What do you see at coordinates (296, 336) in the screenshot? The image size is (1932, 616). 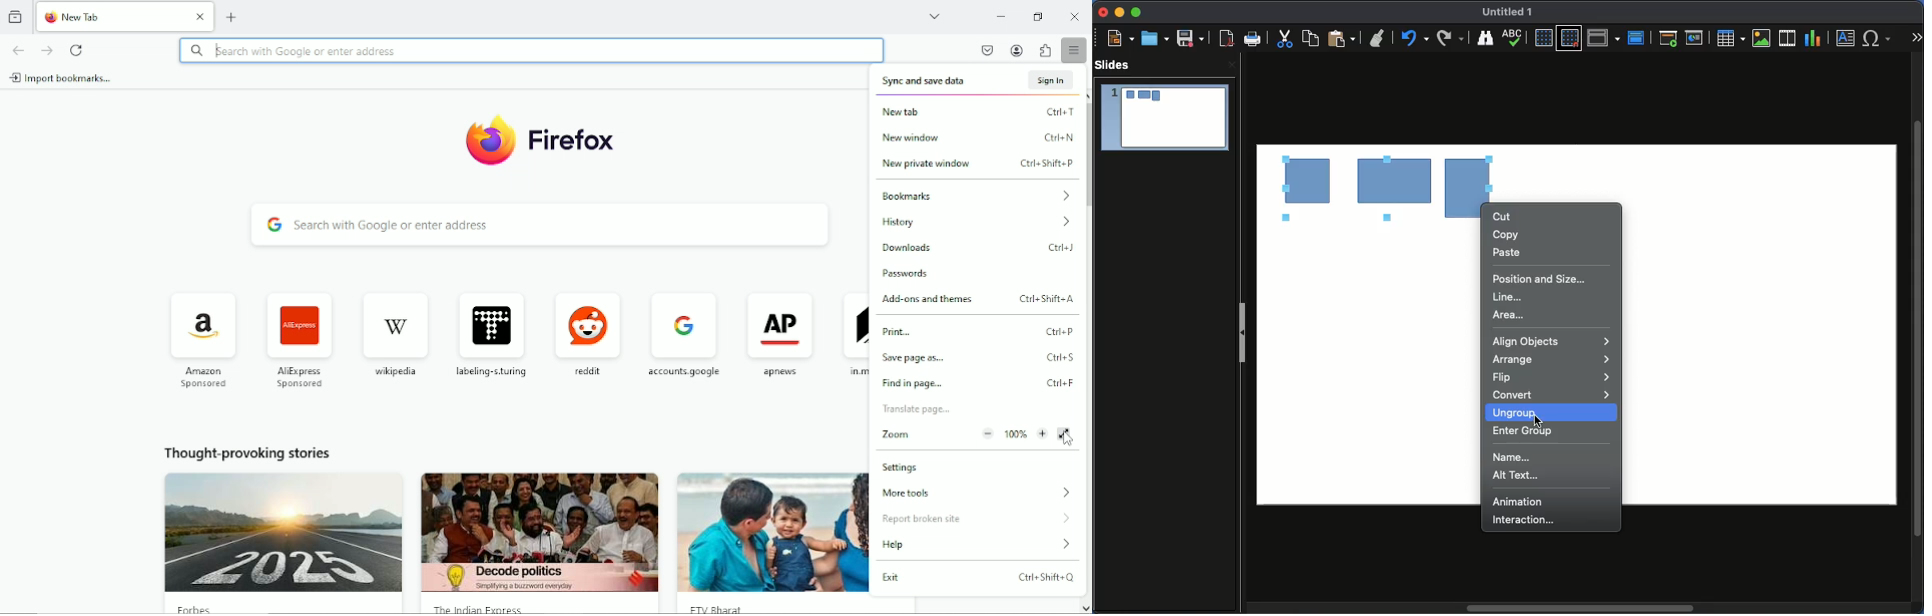 I see `AliExpress sponsored` at bounding box center [296, 336].